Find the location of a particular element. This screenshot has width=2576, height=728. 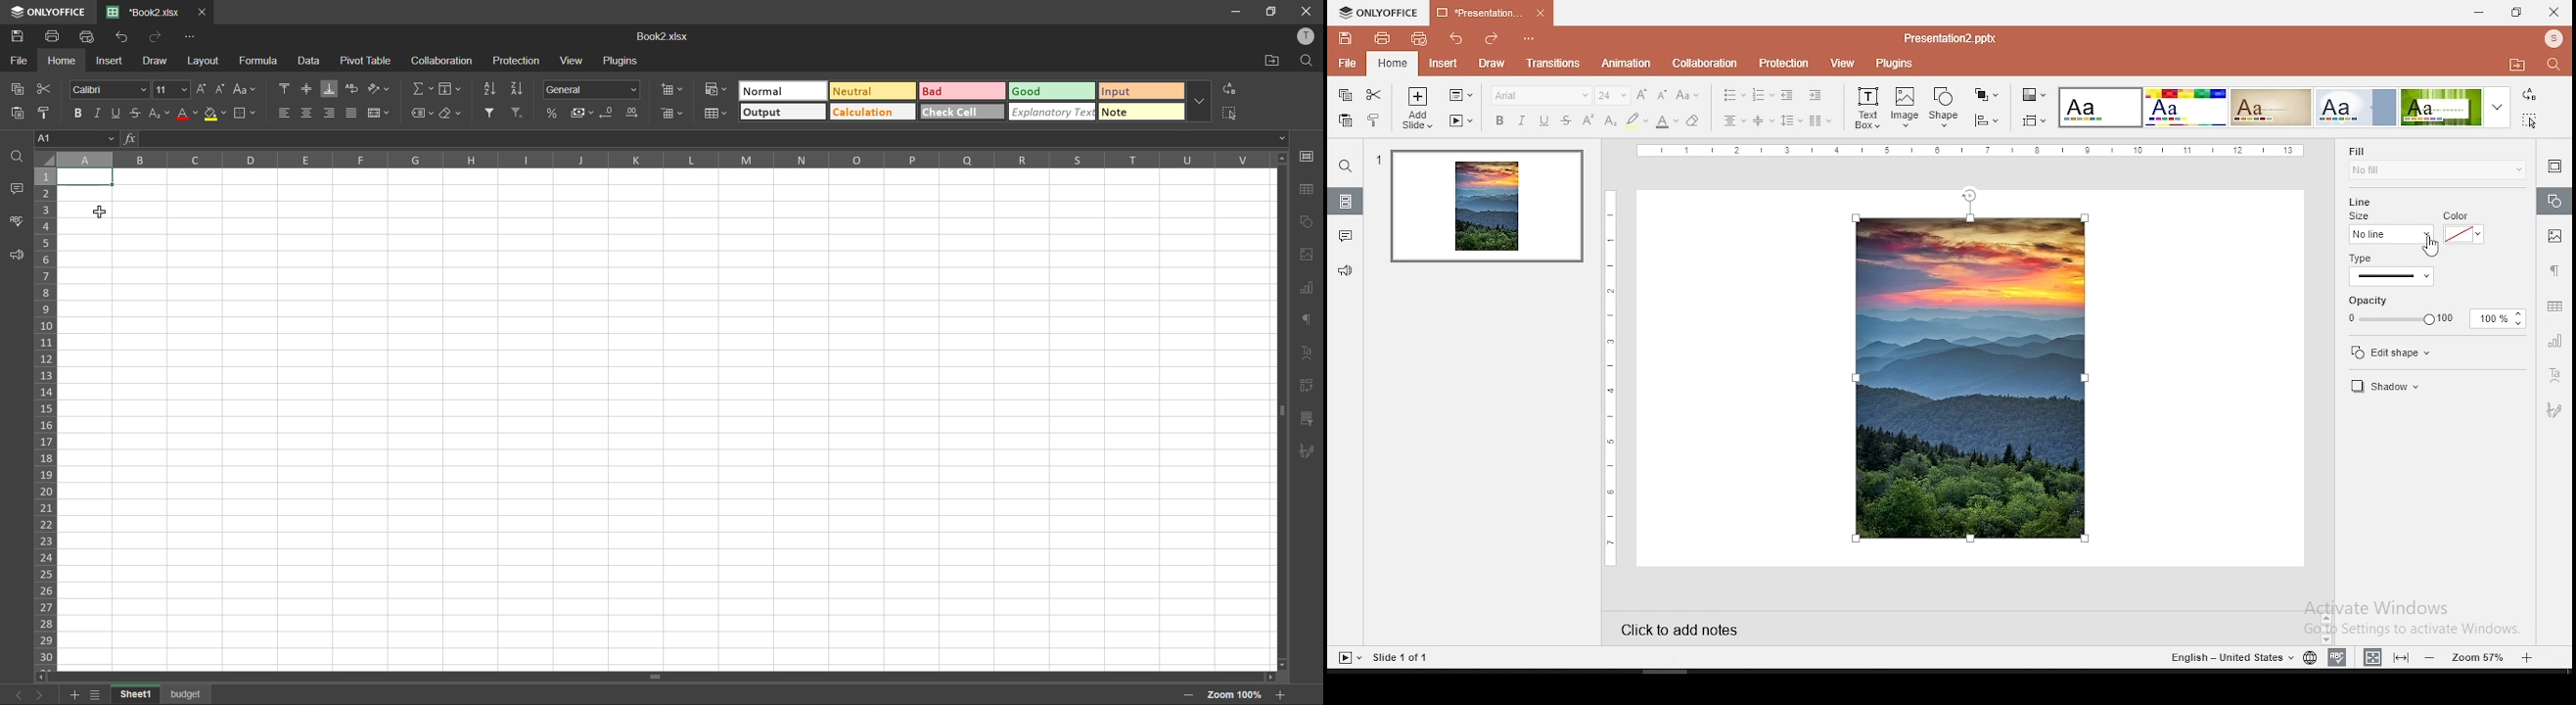

shadow is located at coordinates (2410, 386).